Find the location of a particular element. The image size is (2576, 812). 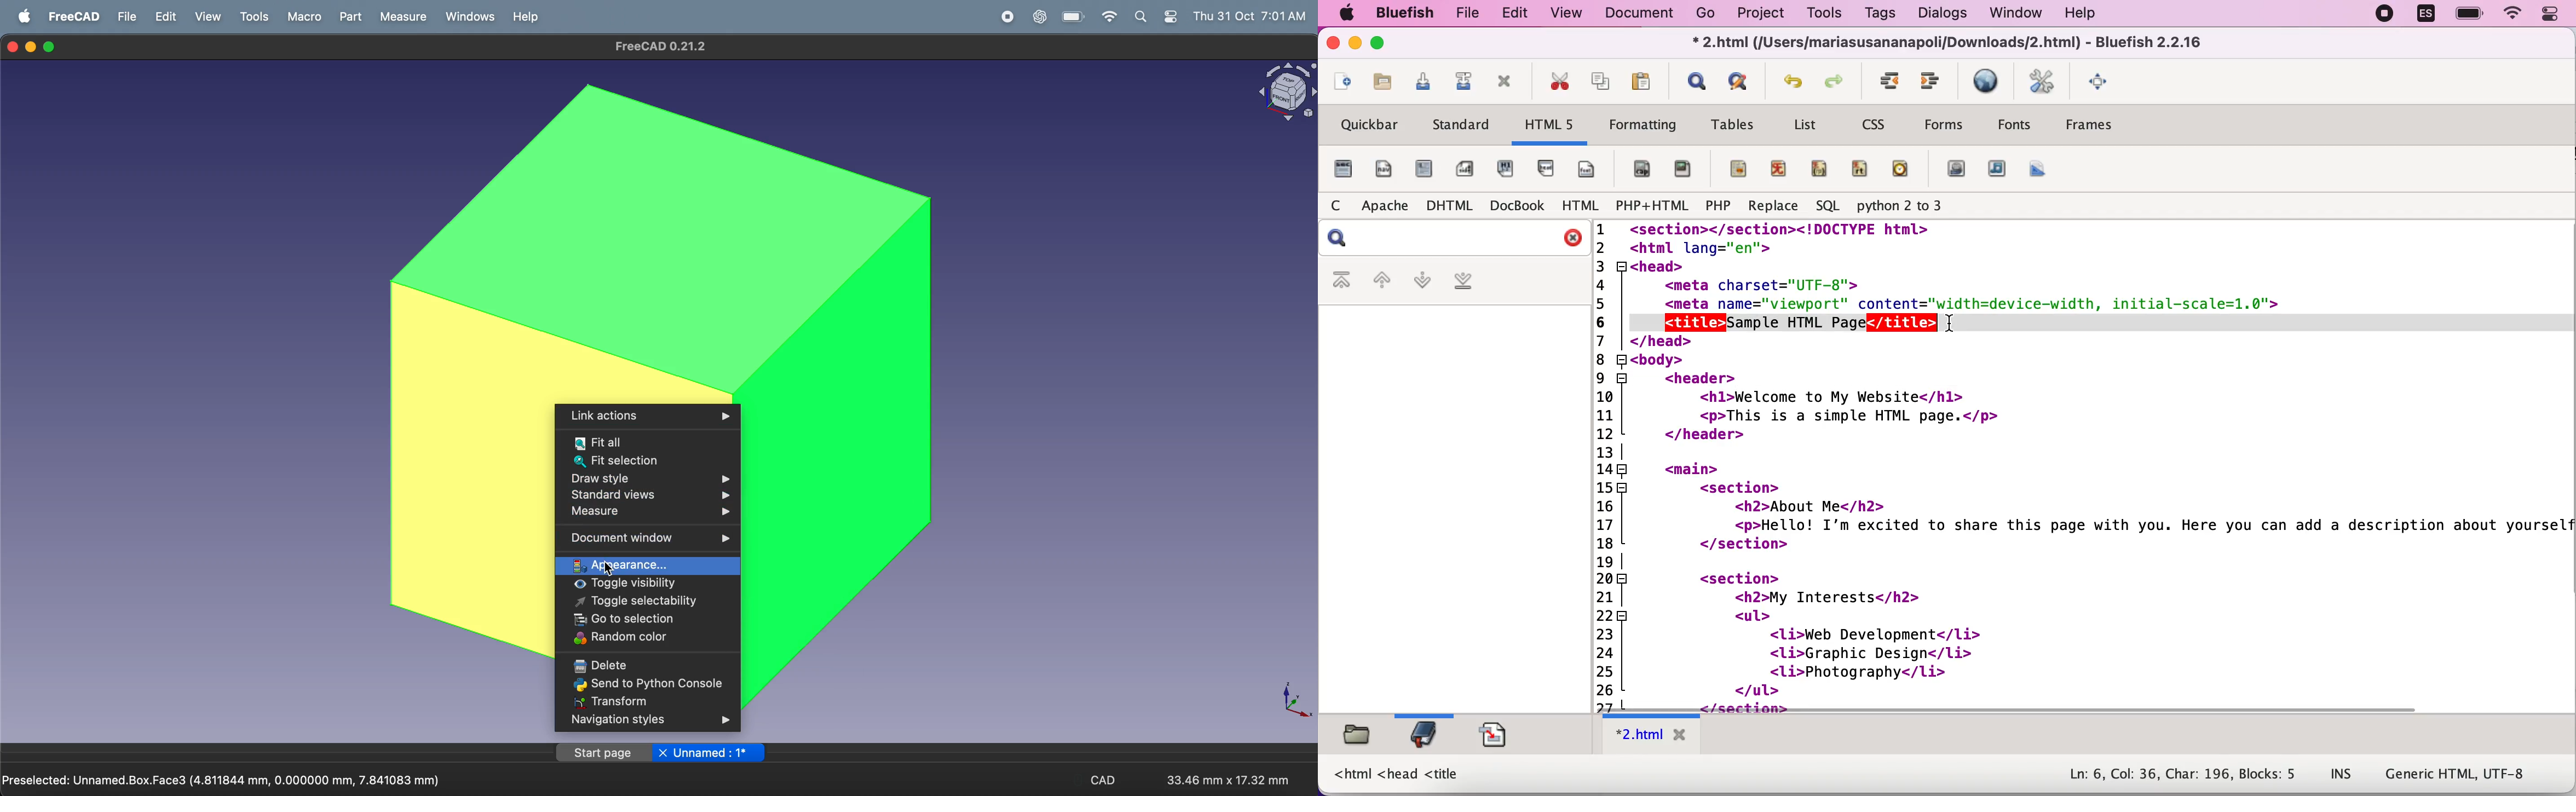

video is located at coordinates (1956, 169).